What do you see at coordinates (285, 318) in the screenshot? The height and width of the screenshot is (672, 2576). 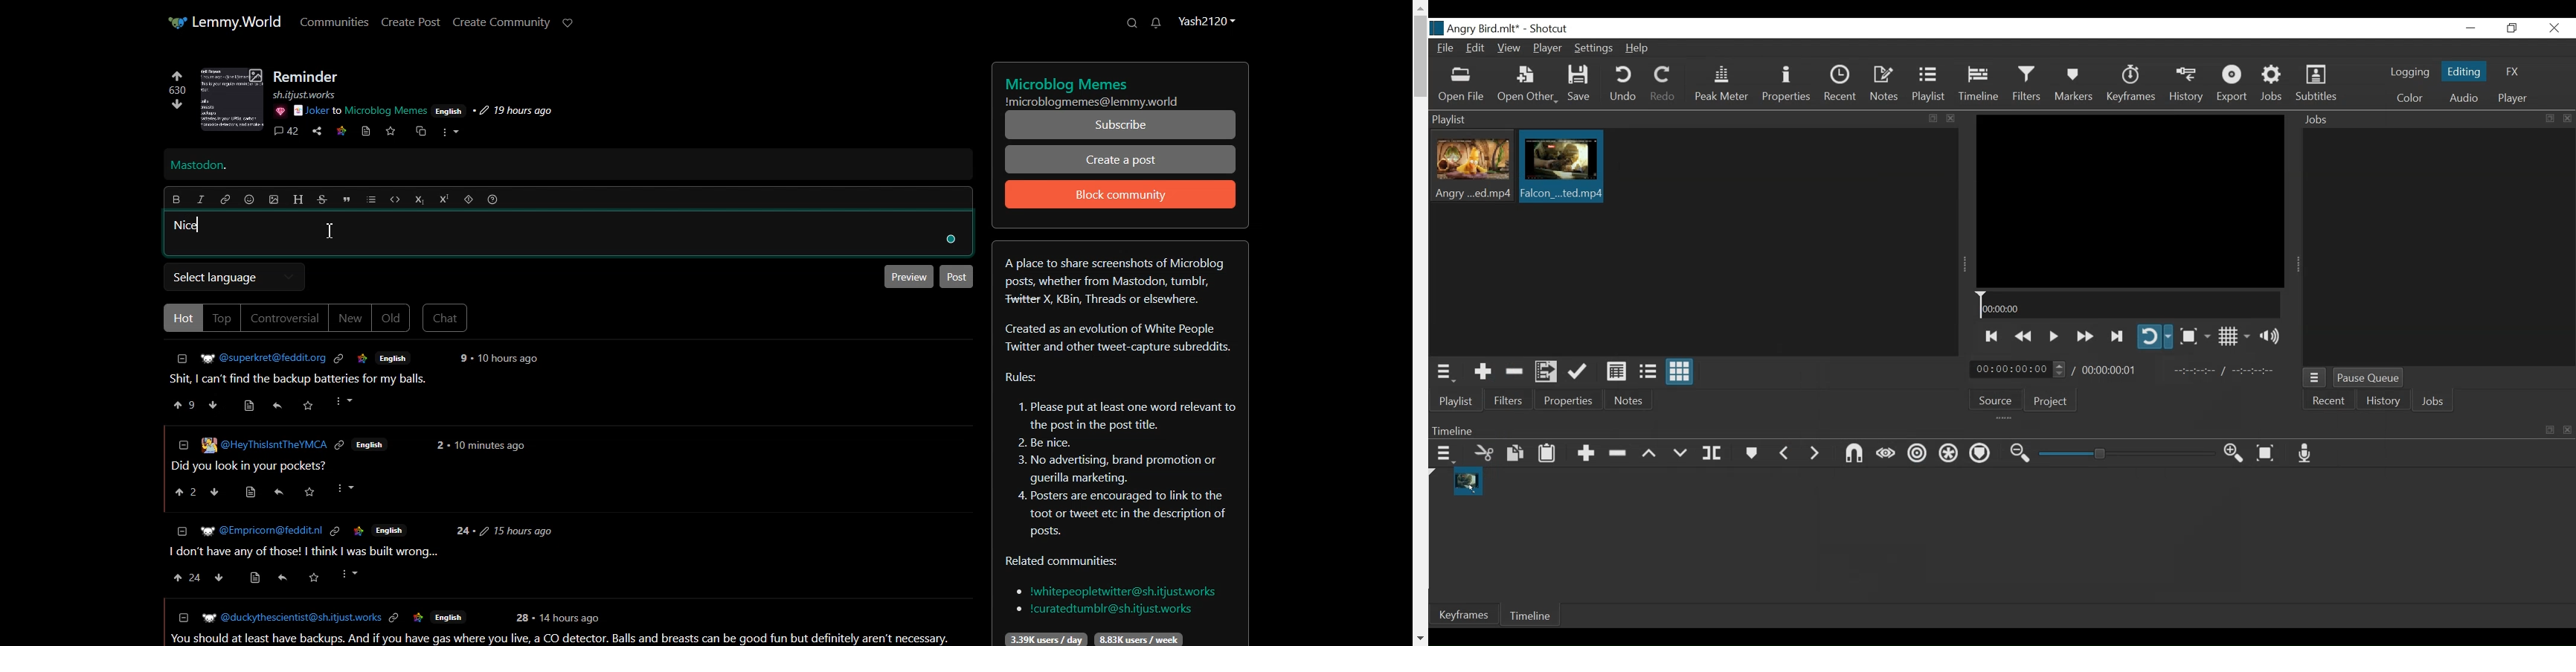 I see `Controversial` at bounding box center [285, 318].